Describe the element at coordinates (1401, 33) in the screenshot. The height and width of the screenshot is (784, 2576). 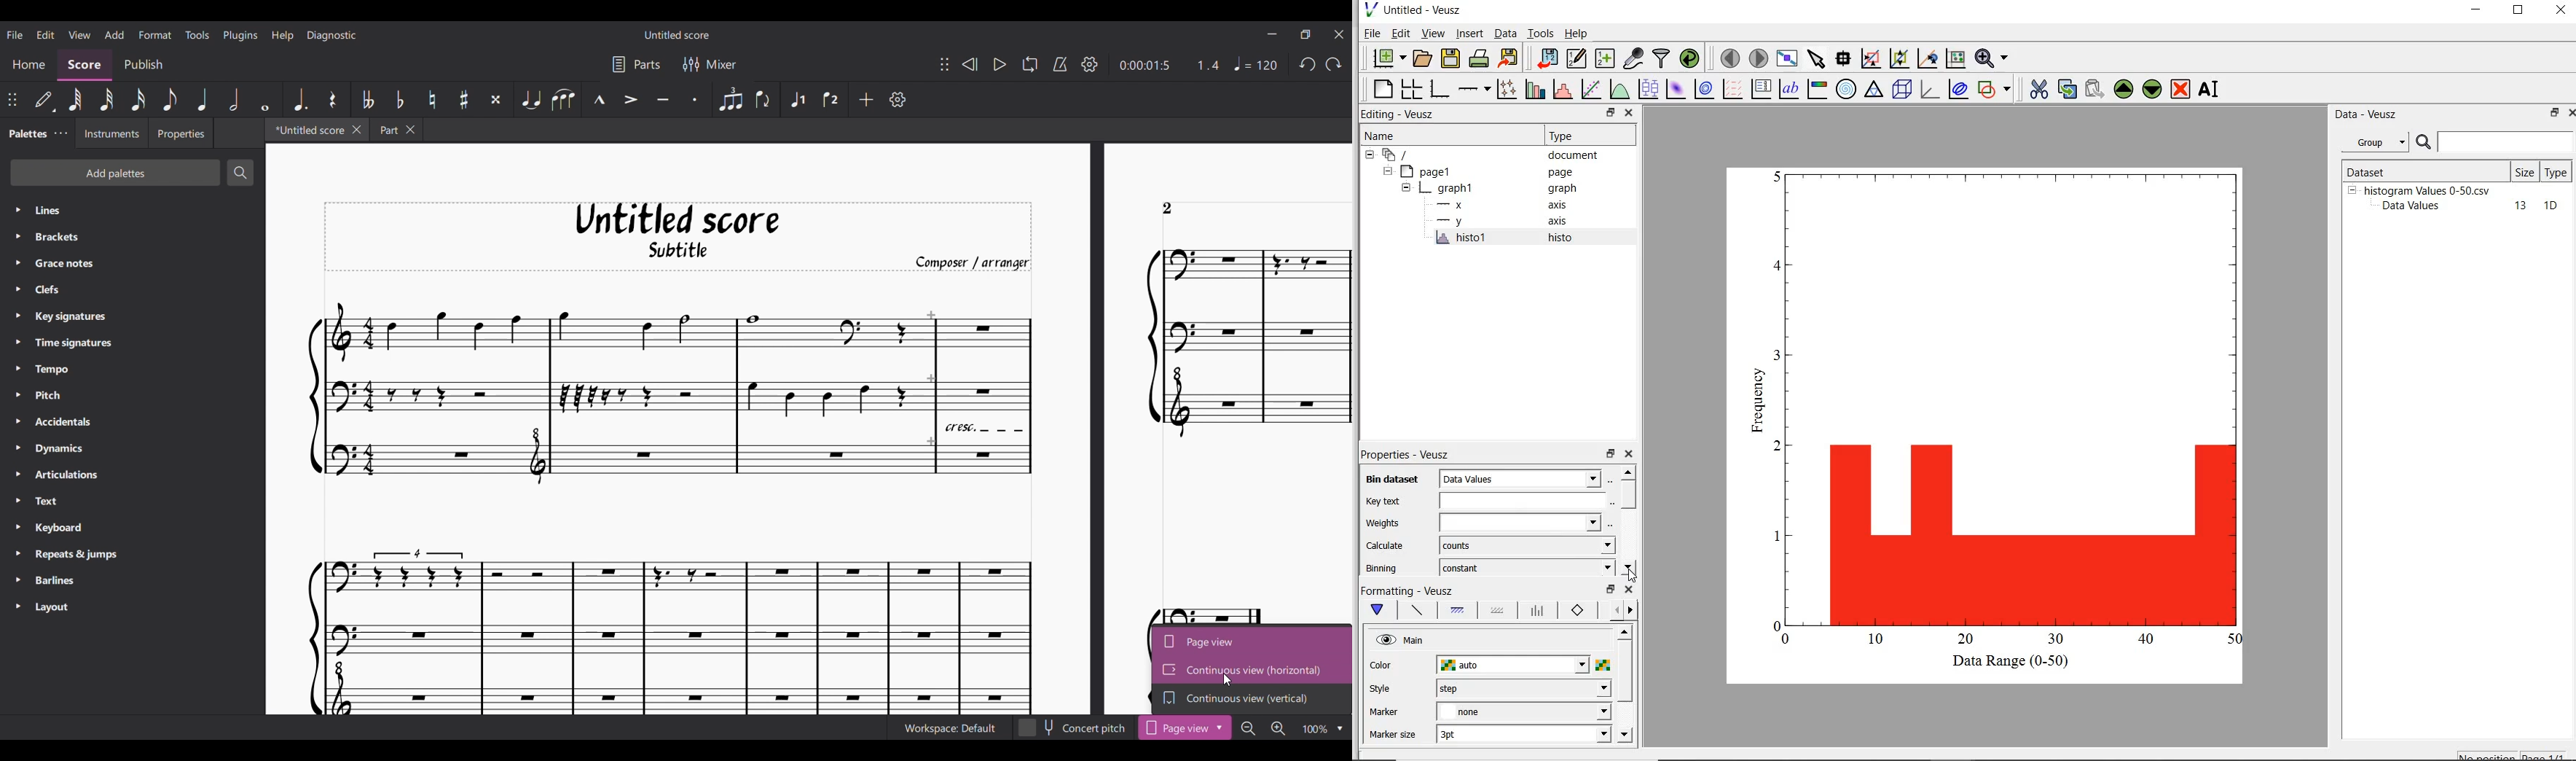
I see `edit` at that location.